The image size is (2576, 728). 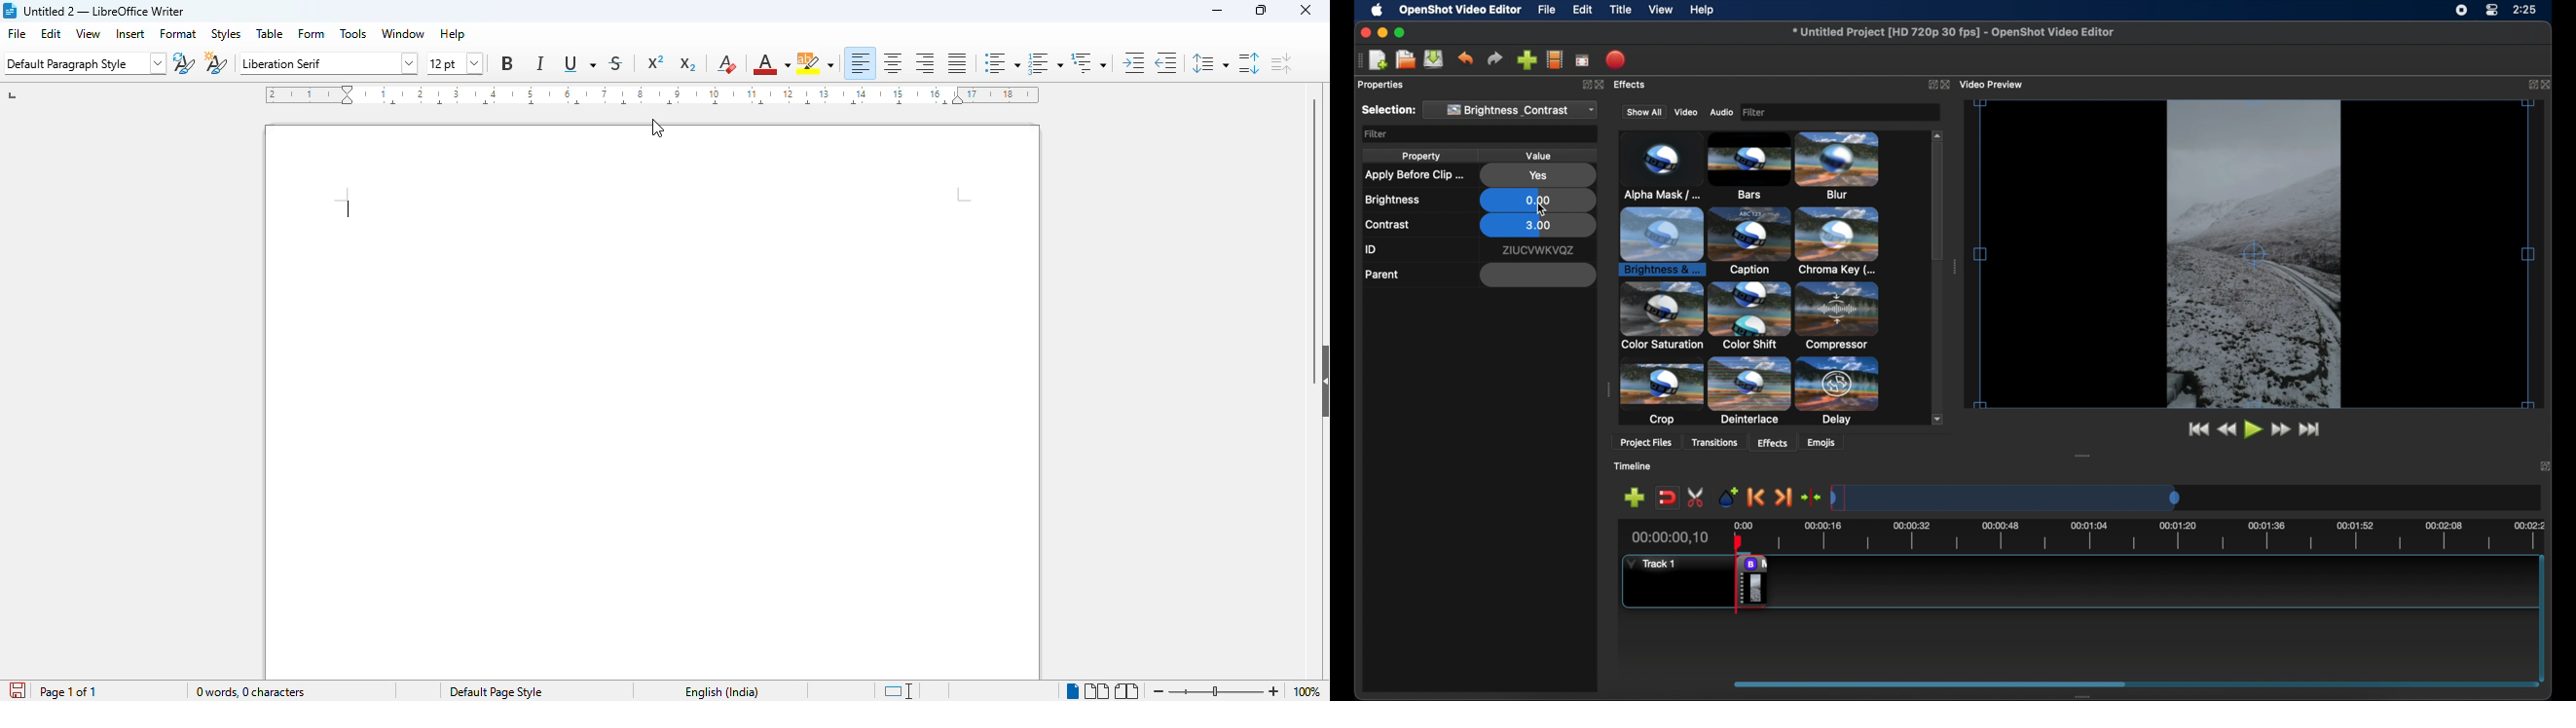 I want to click on show, so click(x=1321, y=382).